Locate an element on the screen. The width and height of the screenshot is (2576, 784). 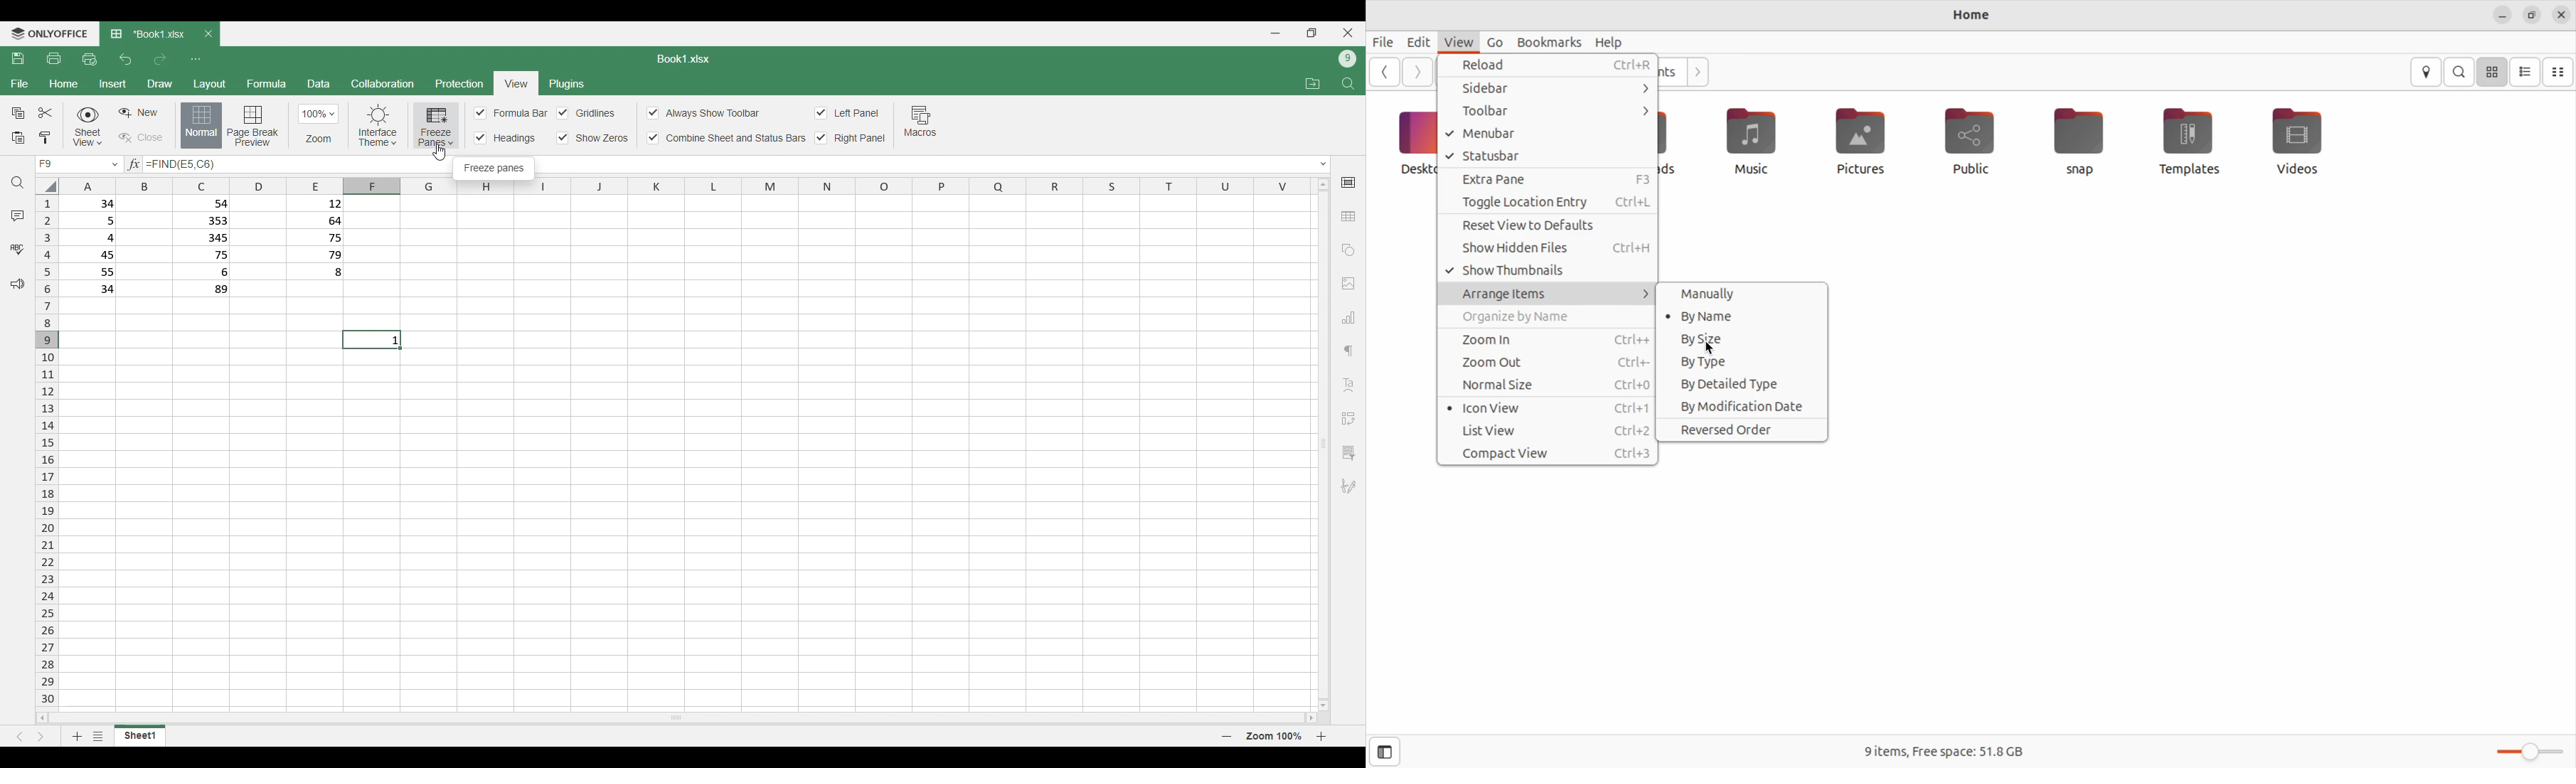
File menu is located at coordinates (20, 83).